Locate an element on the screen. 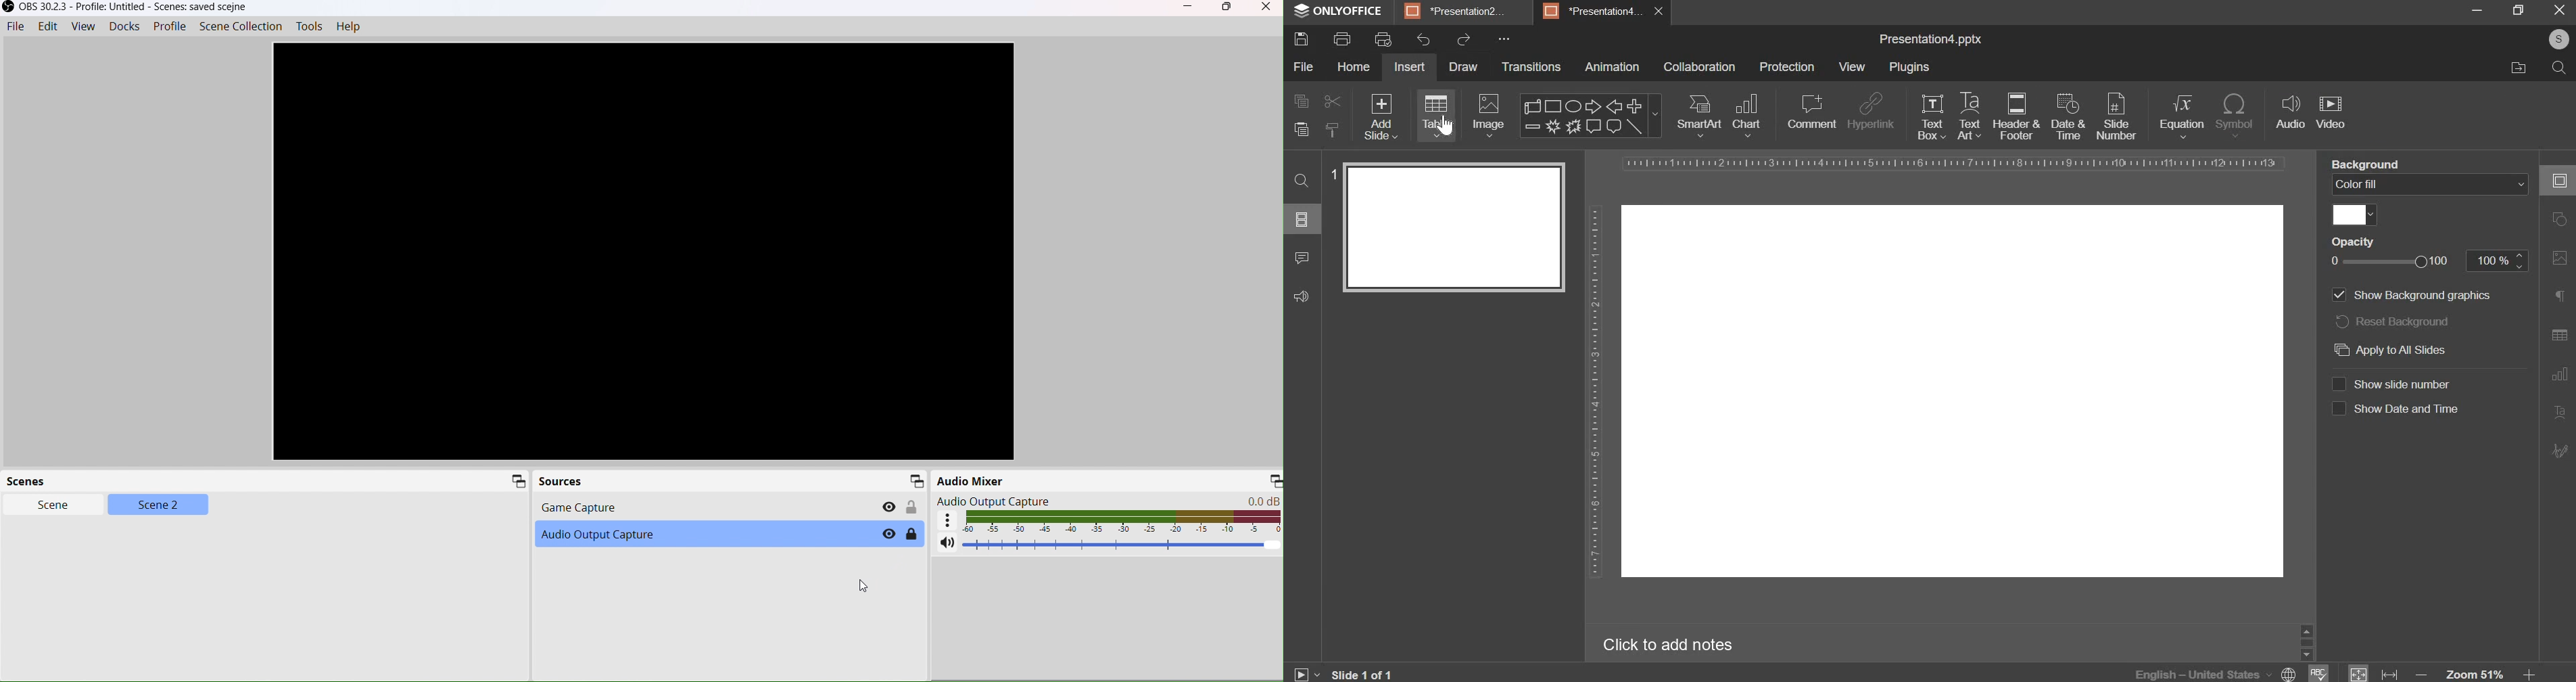  transitions is located at coordinates (1531, 67).